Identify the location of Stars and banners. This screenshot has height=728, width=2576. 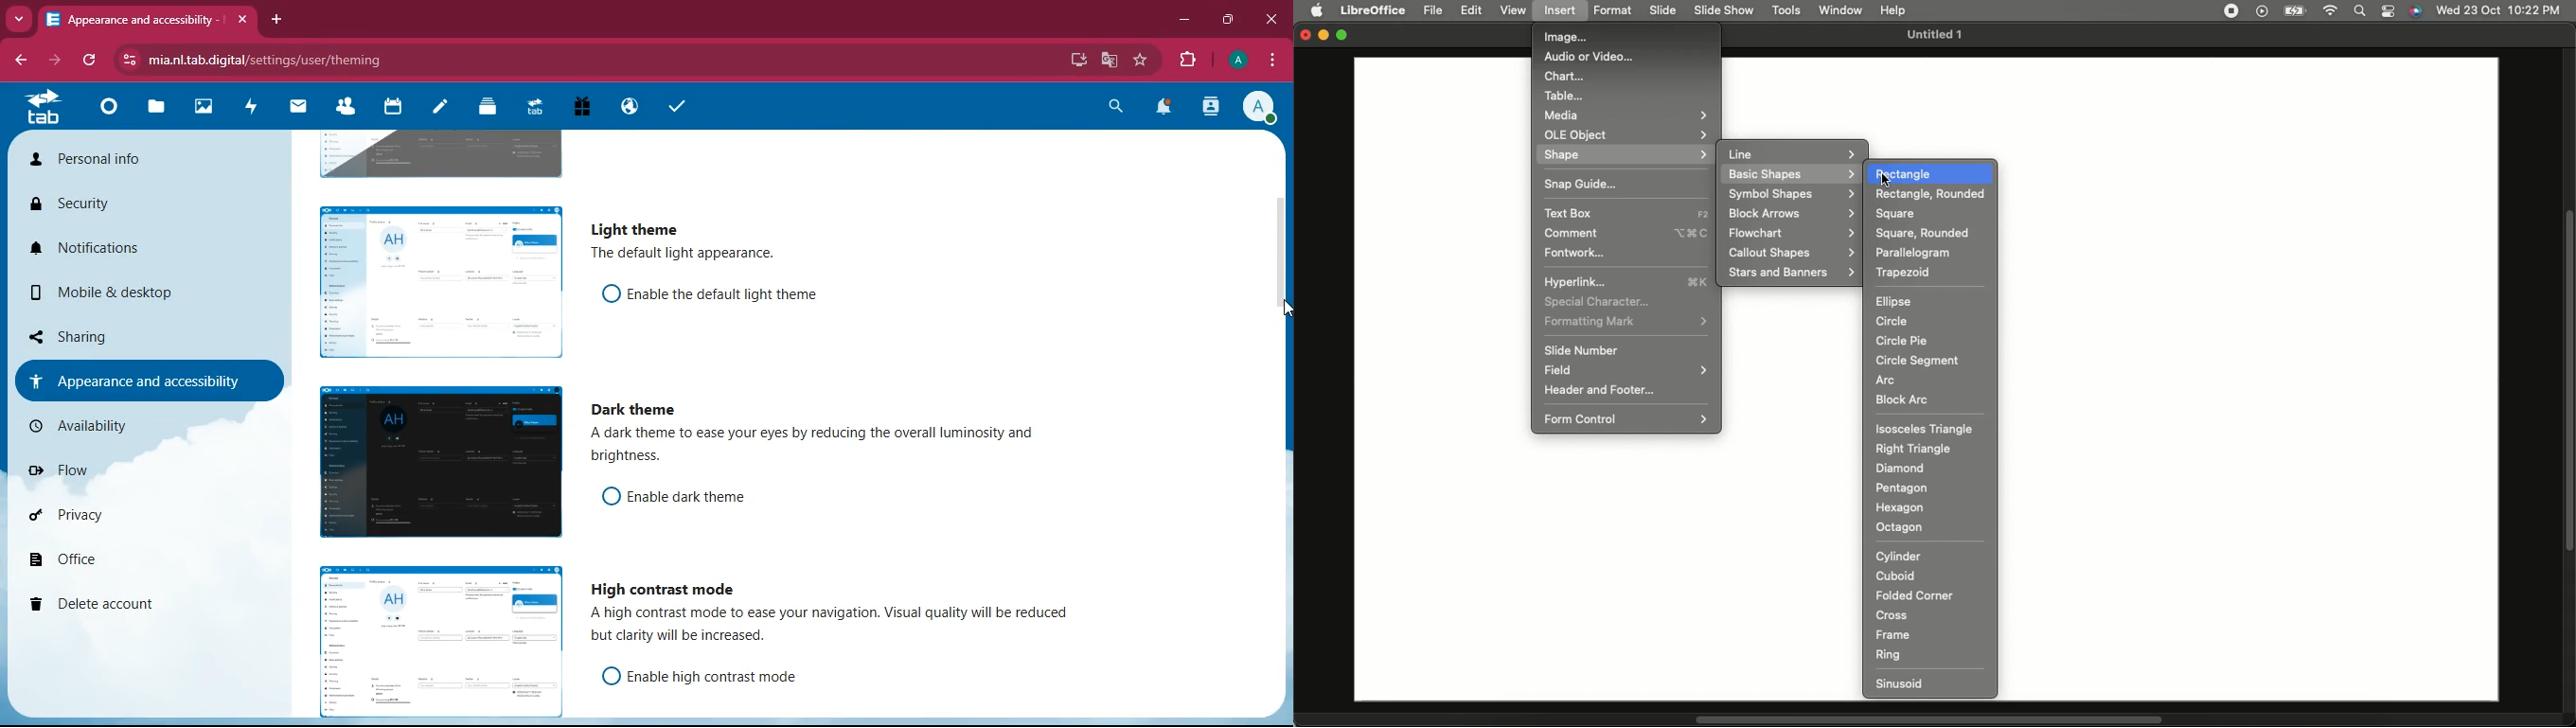
(1790, 272).